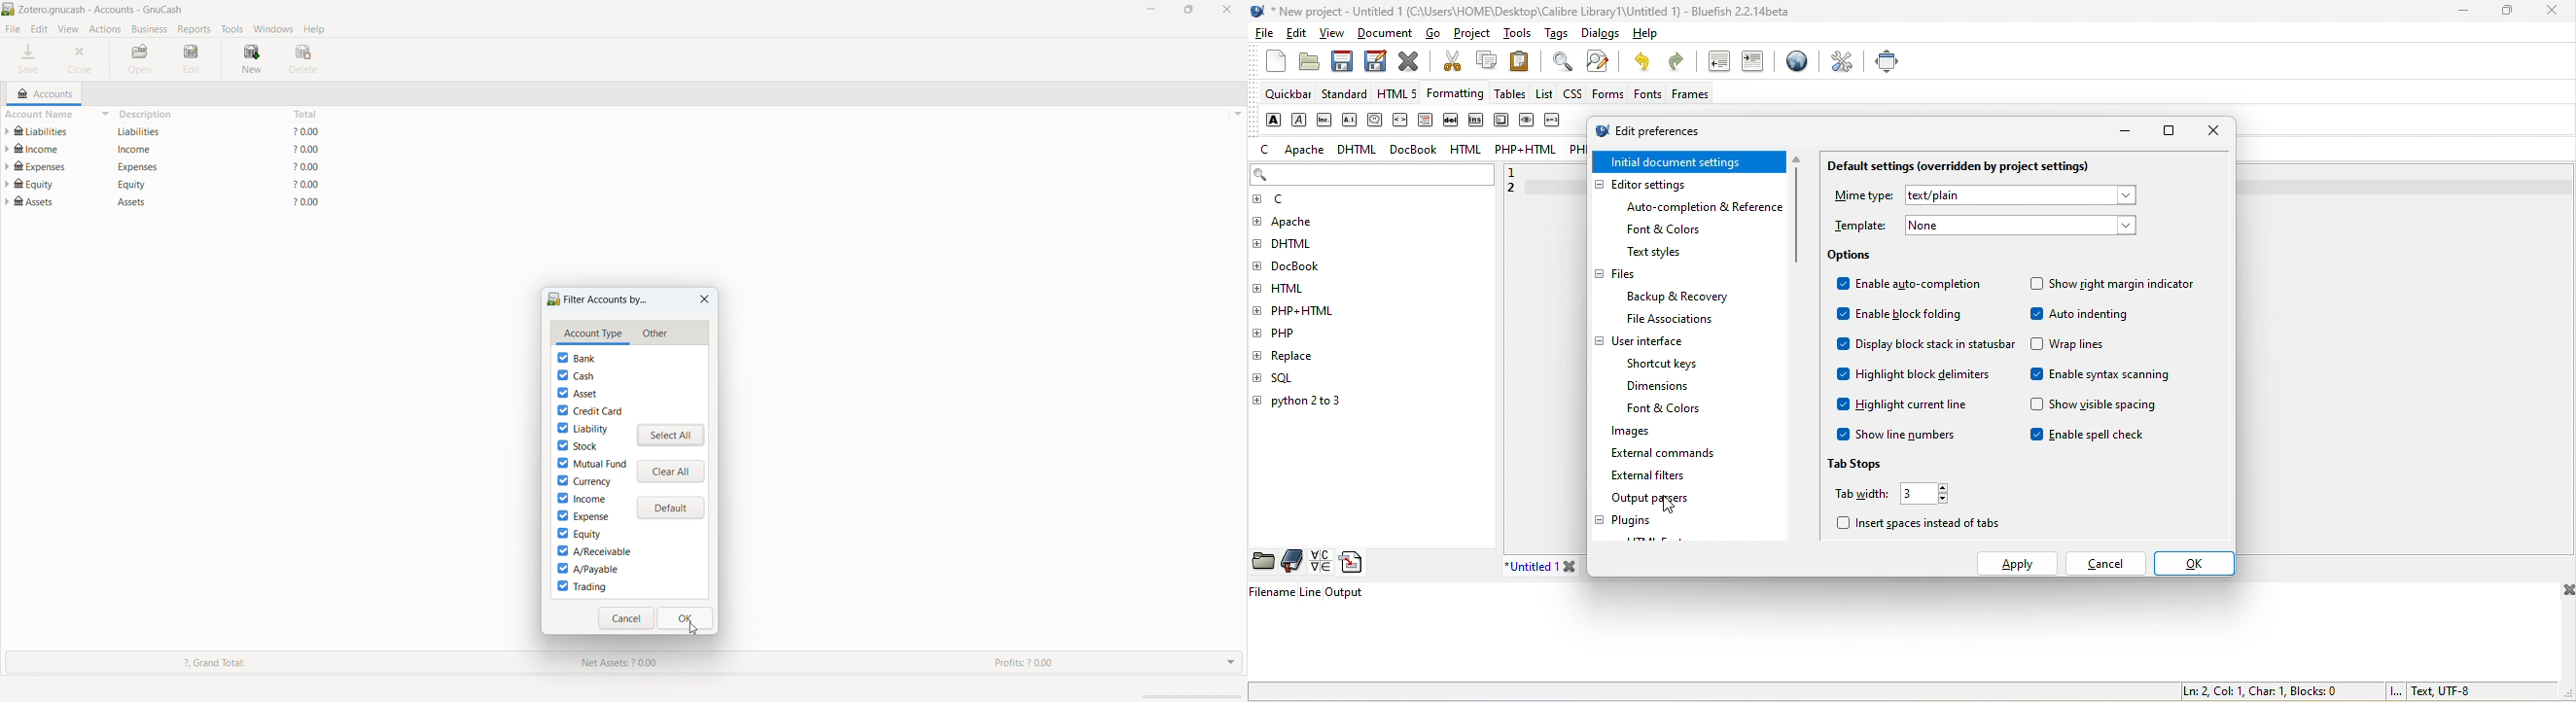  Describe the element at coordinates (1297, 286) in the screenshot. I see `html` at that location.